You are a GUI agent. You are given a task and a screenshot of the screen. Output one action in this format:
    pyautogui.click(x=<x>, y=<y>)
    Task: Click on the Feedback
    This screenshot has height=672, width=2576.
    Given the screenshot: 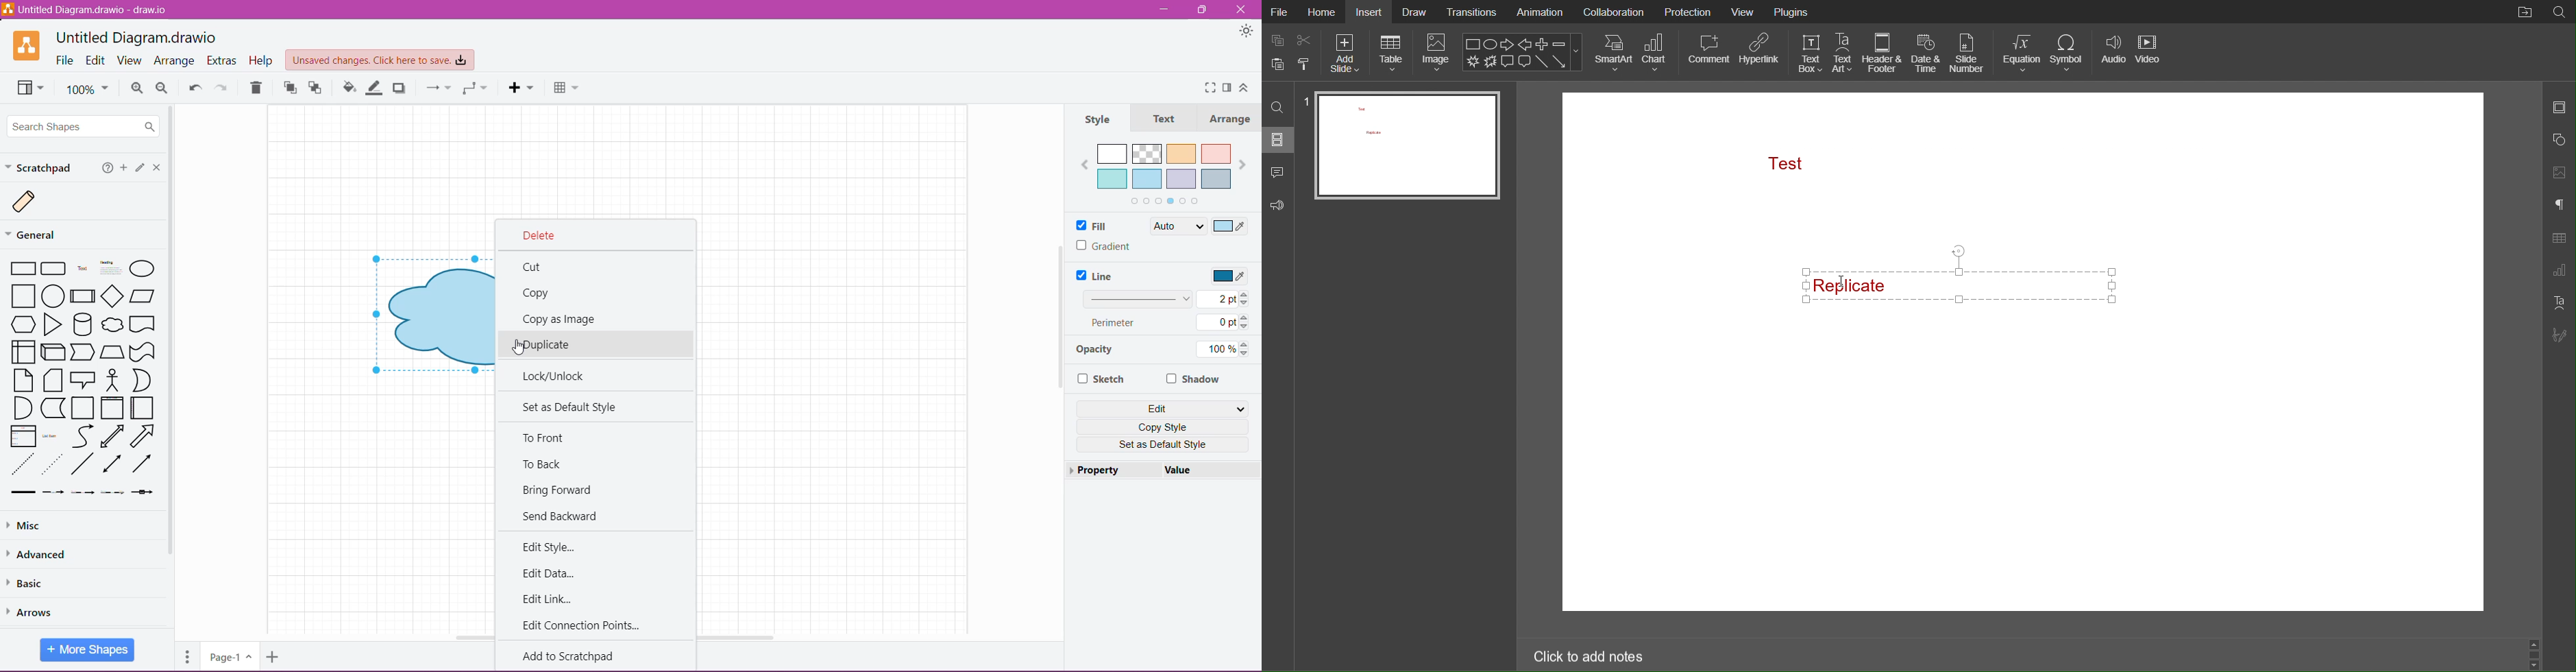 What is the action you would take?
    pyautogui.click(x=1279, y=206)
    